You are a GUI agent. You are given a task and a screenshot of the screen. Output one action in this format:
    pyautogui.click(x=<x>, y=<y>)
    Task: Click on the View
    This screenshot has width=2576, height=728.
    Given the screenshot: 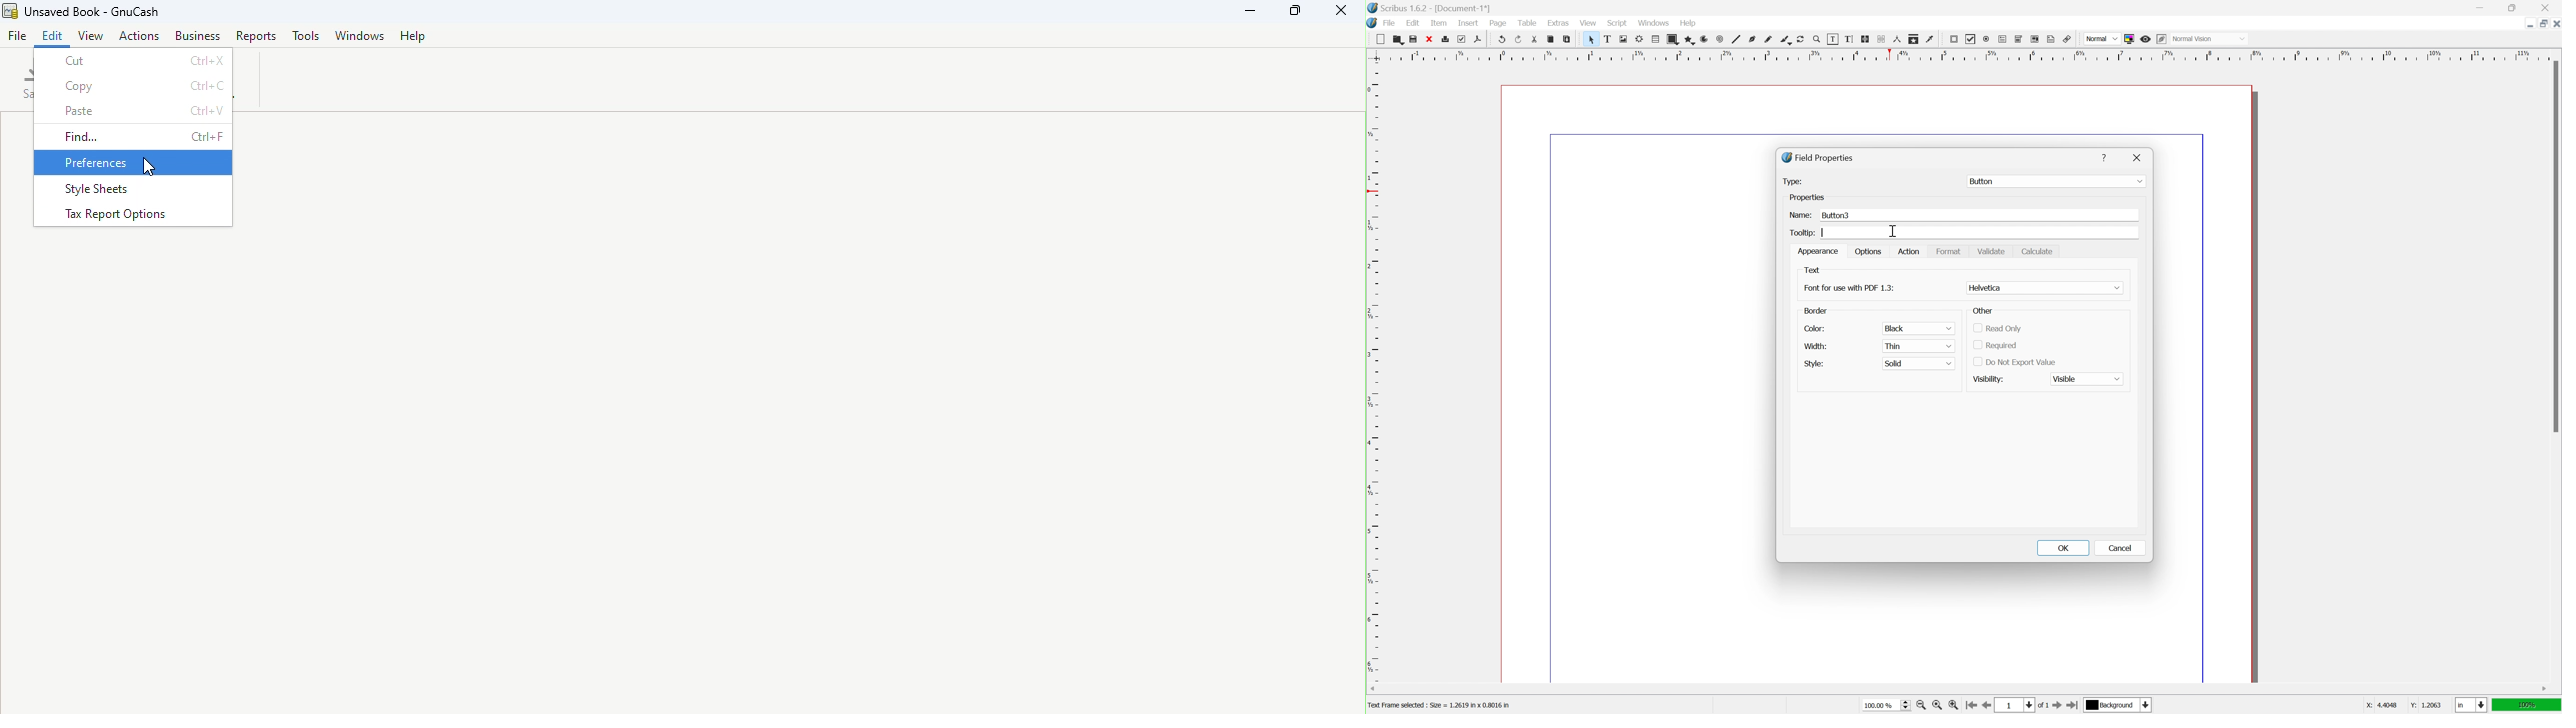 What is the action you would take?
    pyautogui.click(x=93, y=34)
    